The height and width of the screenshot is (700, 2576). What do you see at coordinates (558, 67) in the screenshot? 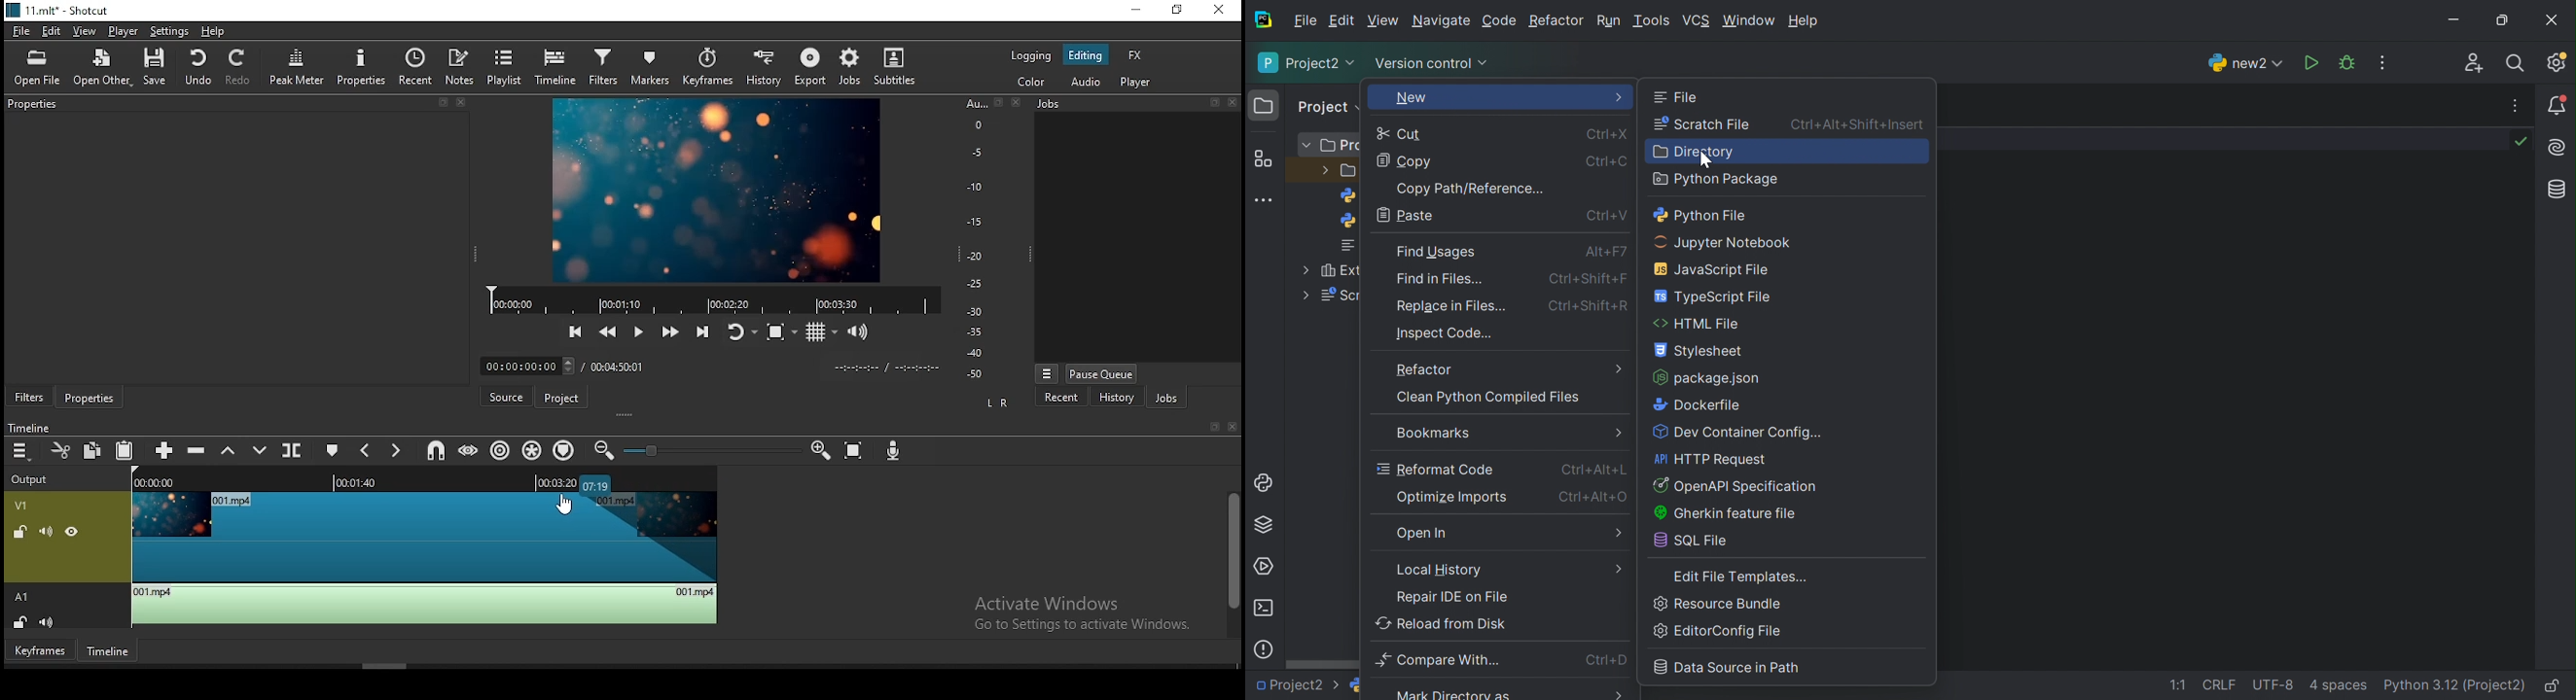
I see `timeline` at bounding box center [558, 67].